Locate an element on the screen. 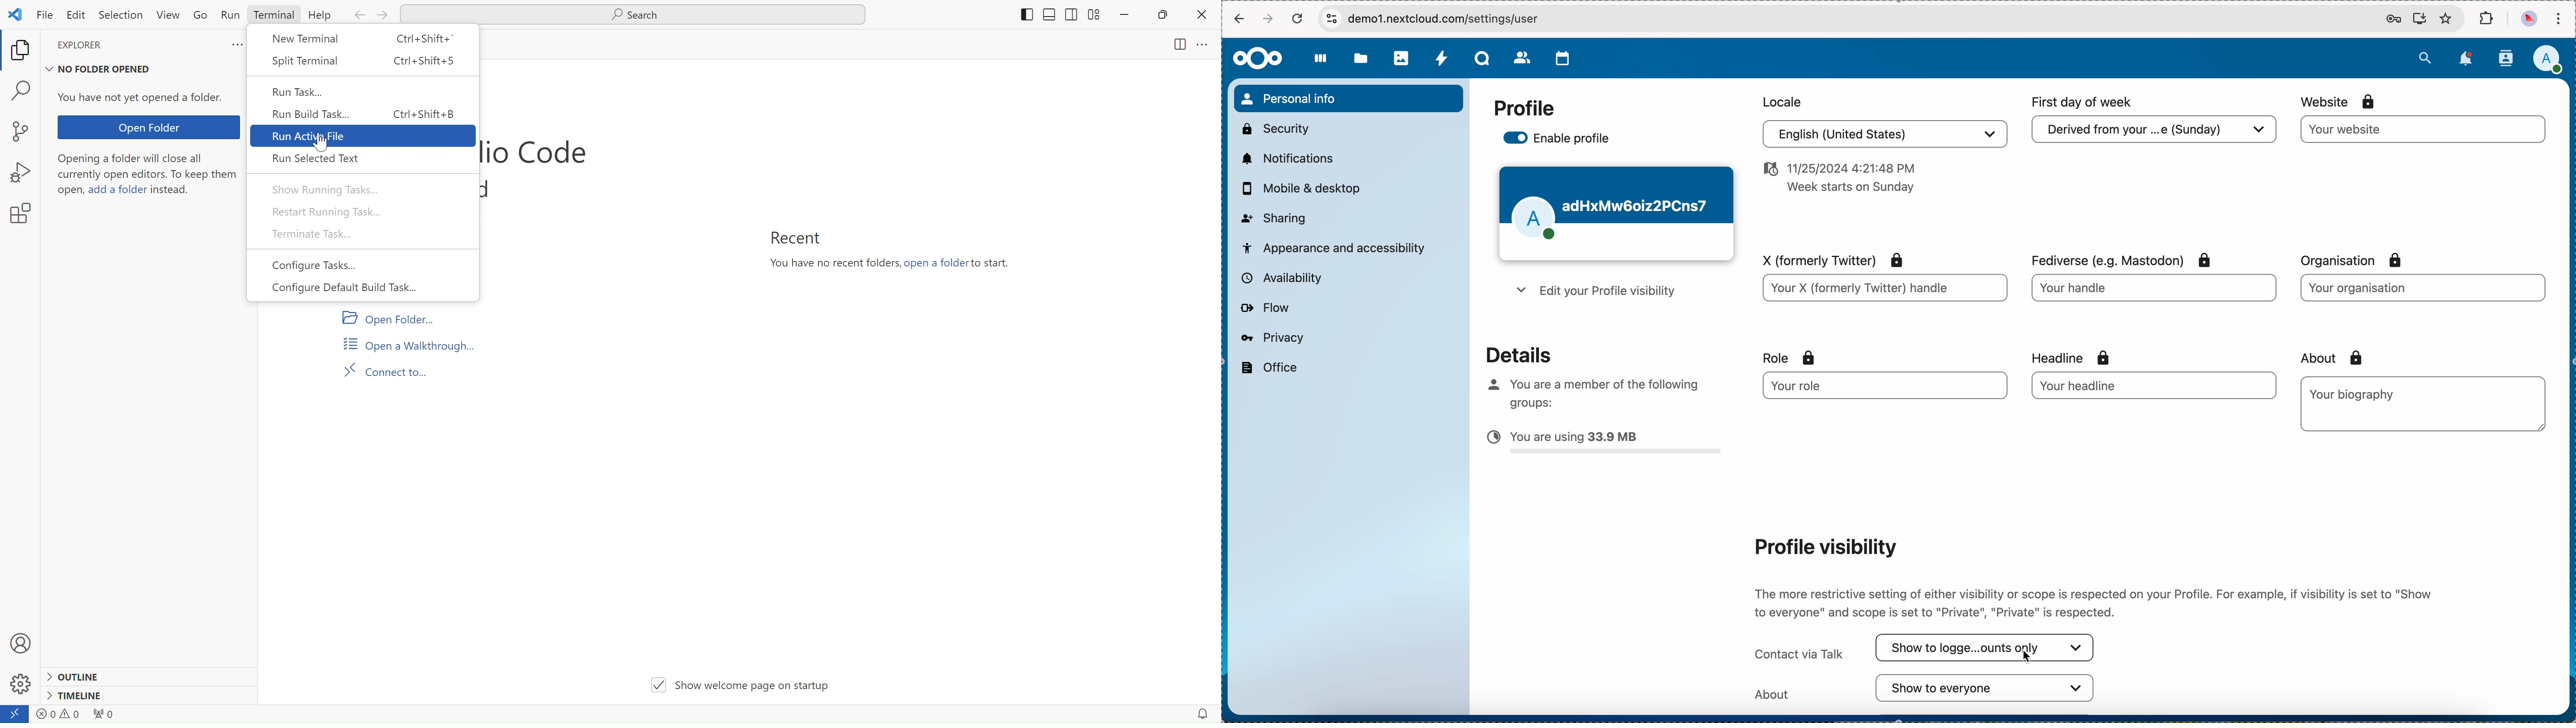 The height and width of the screenshot is (728, 2576). files is located at coordinates (1361, 61).